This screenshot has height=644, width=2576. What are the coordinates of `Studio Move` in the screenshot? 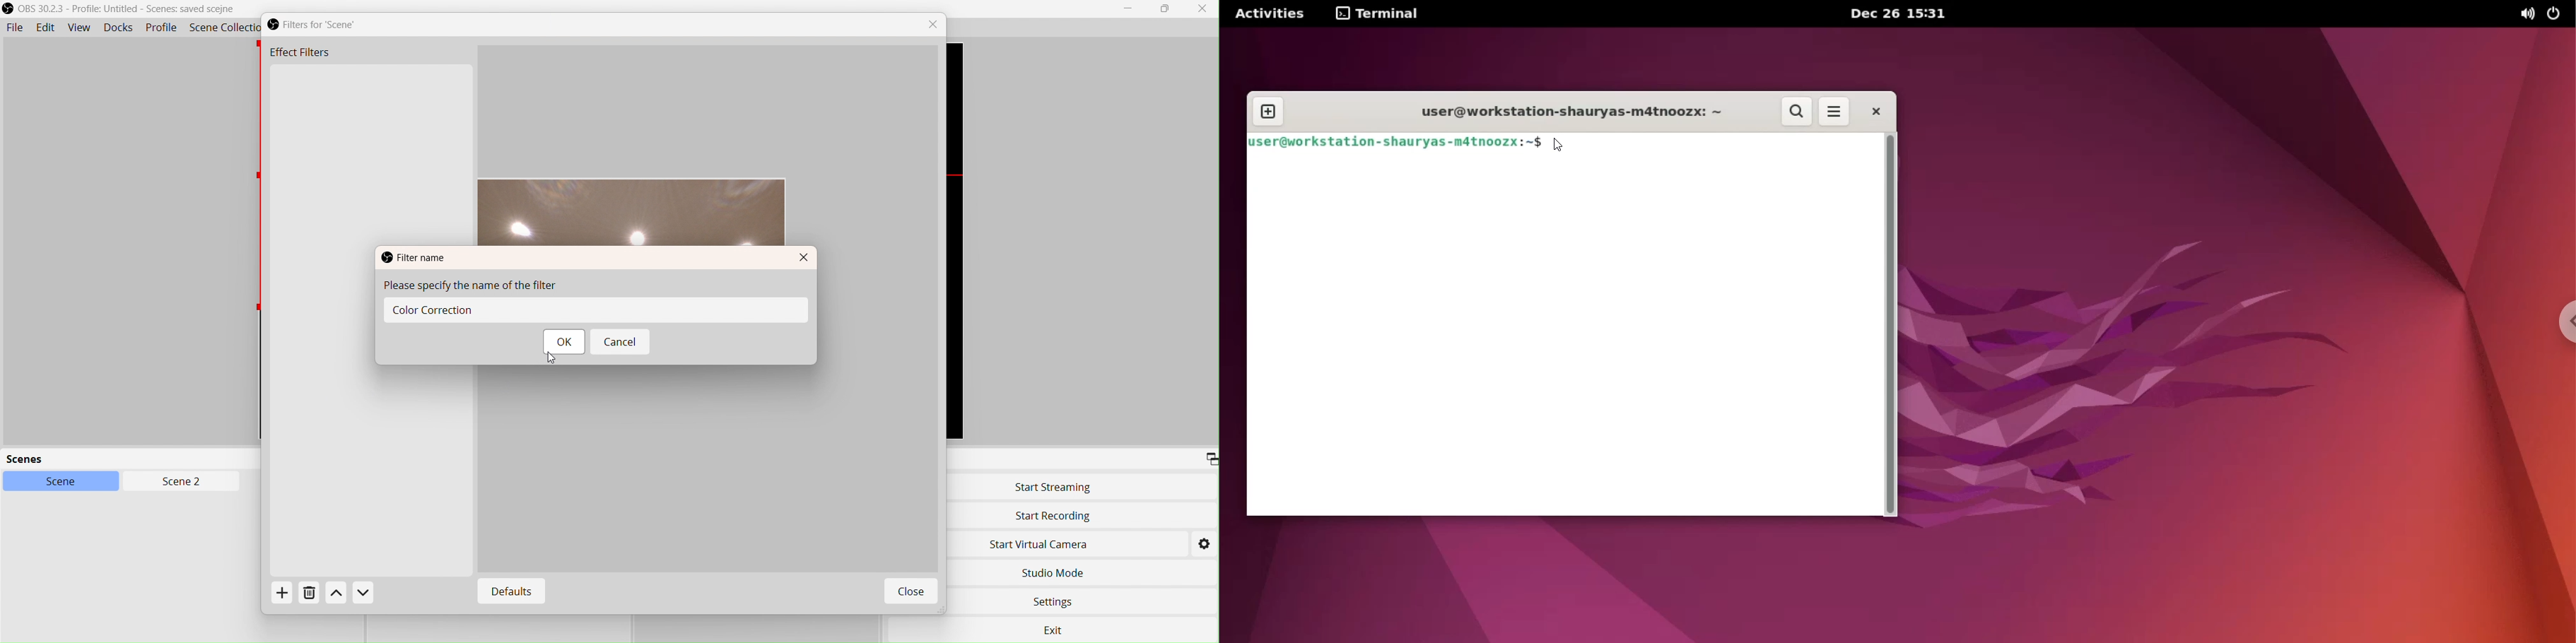 It's located at (1053, 570).